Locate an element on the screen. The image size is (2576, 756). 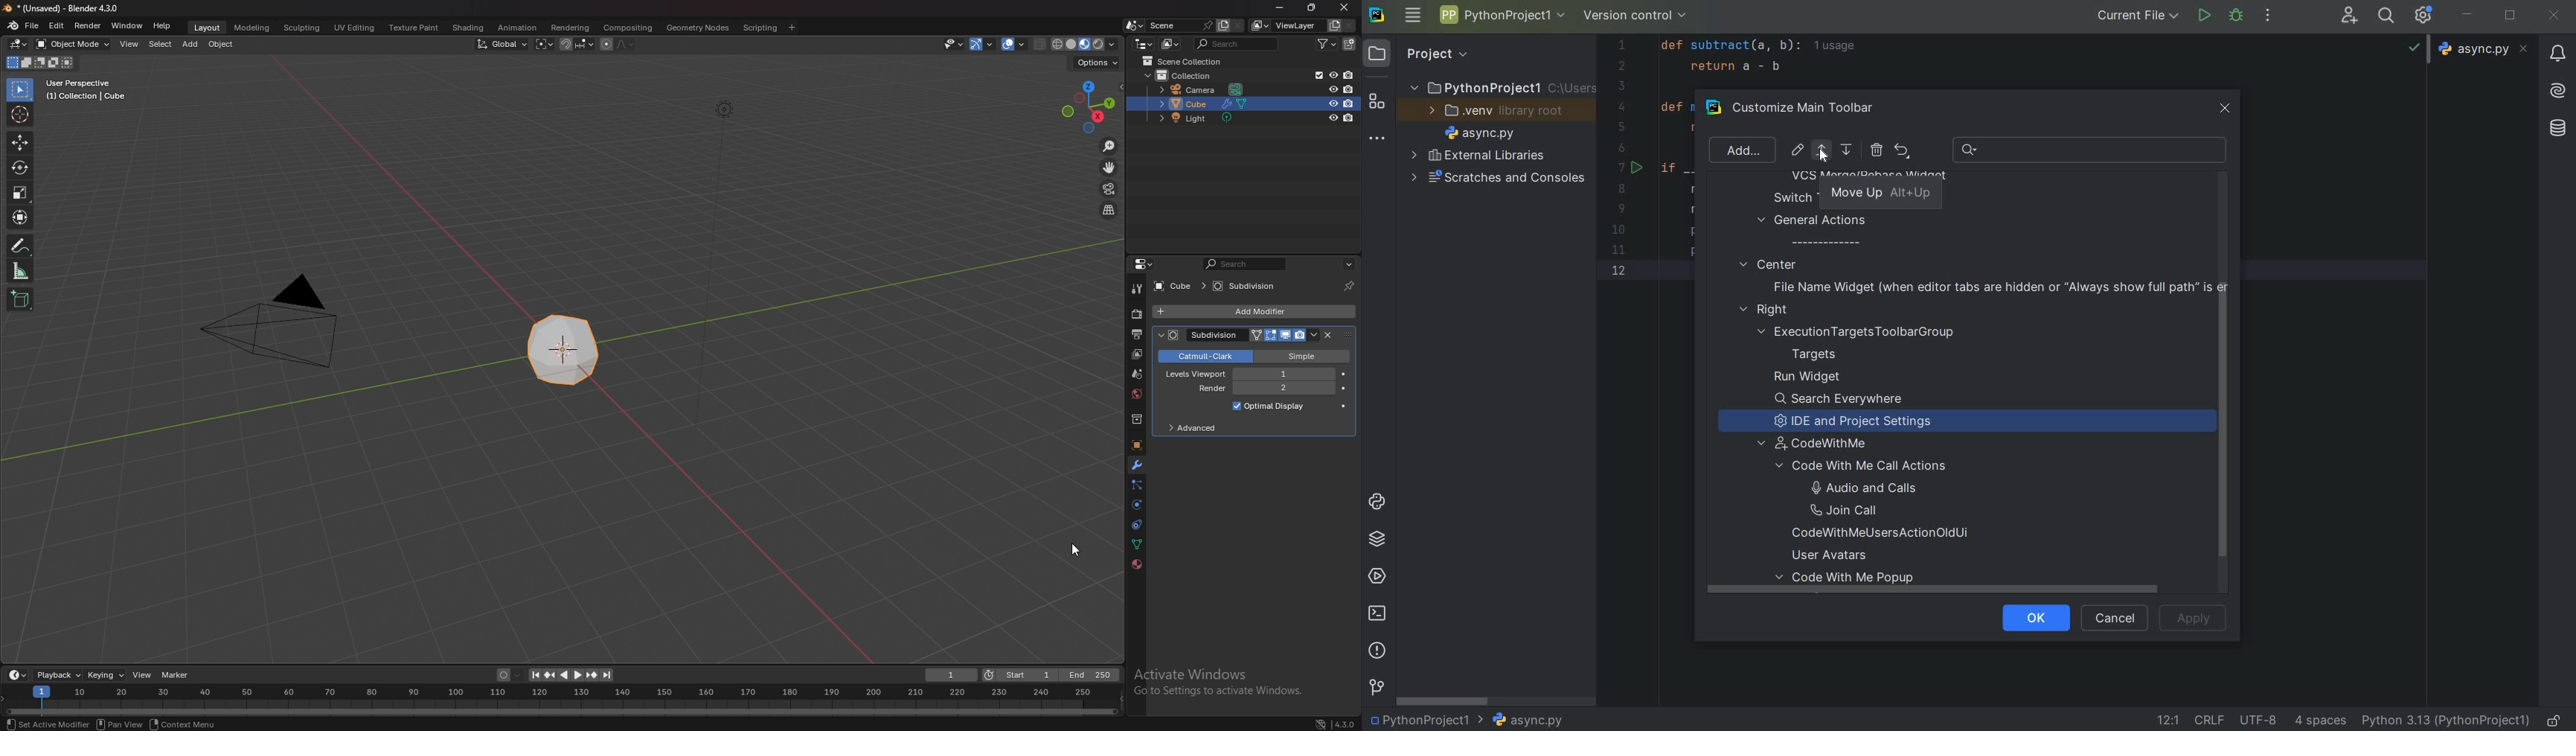
MAIN MENU is located at coordinates (1412, 16).